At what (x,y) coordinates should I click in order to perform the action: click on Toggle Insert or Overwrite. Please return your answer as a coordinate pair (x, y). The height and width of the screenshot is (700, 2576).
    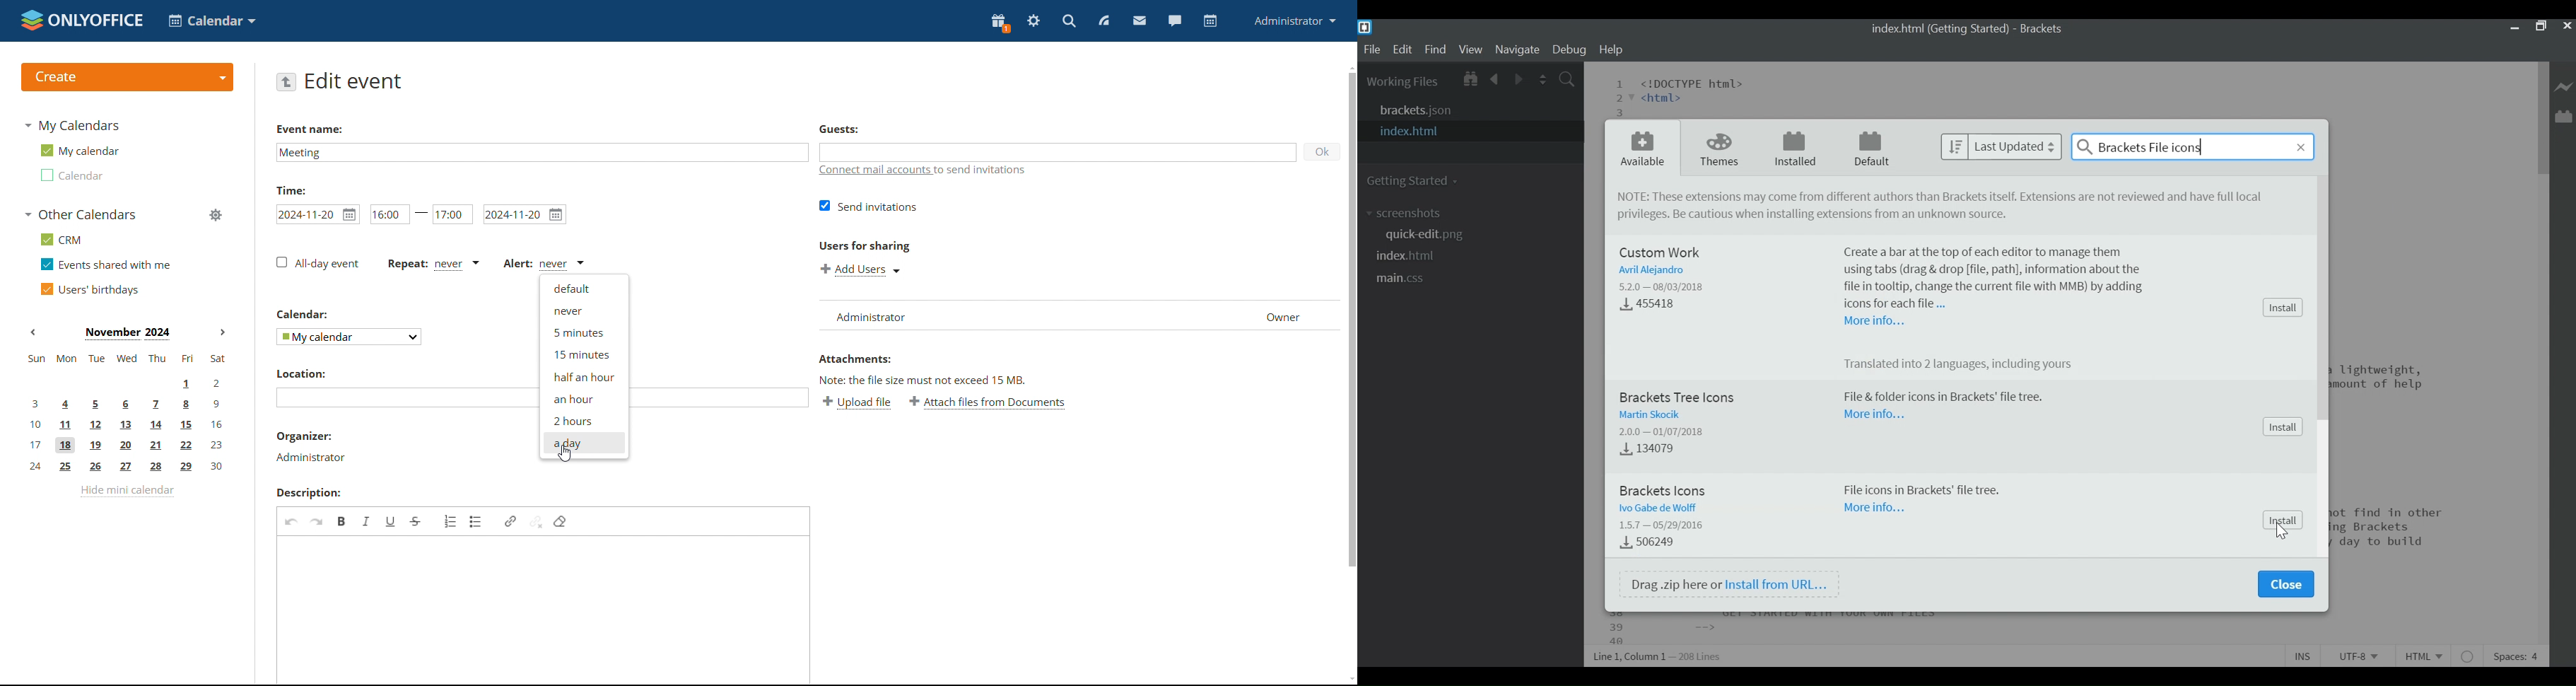
    Looking at the image, I should click on (2304, 656).